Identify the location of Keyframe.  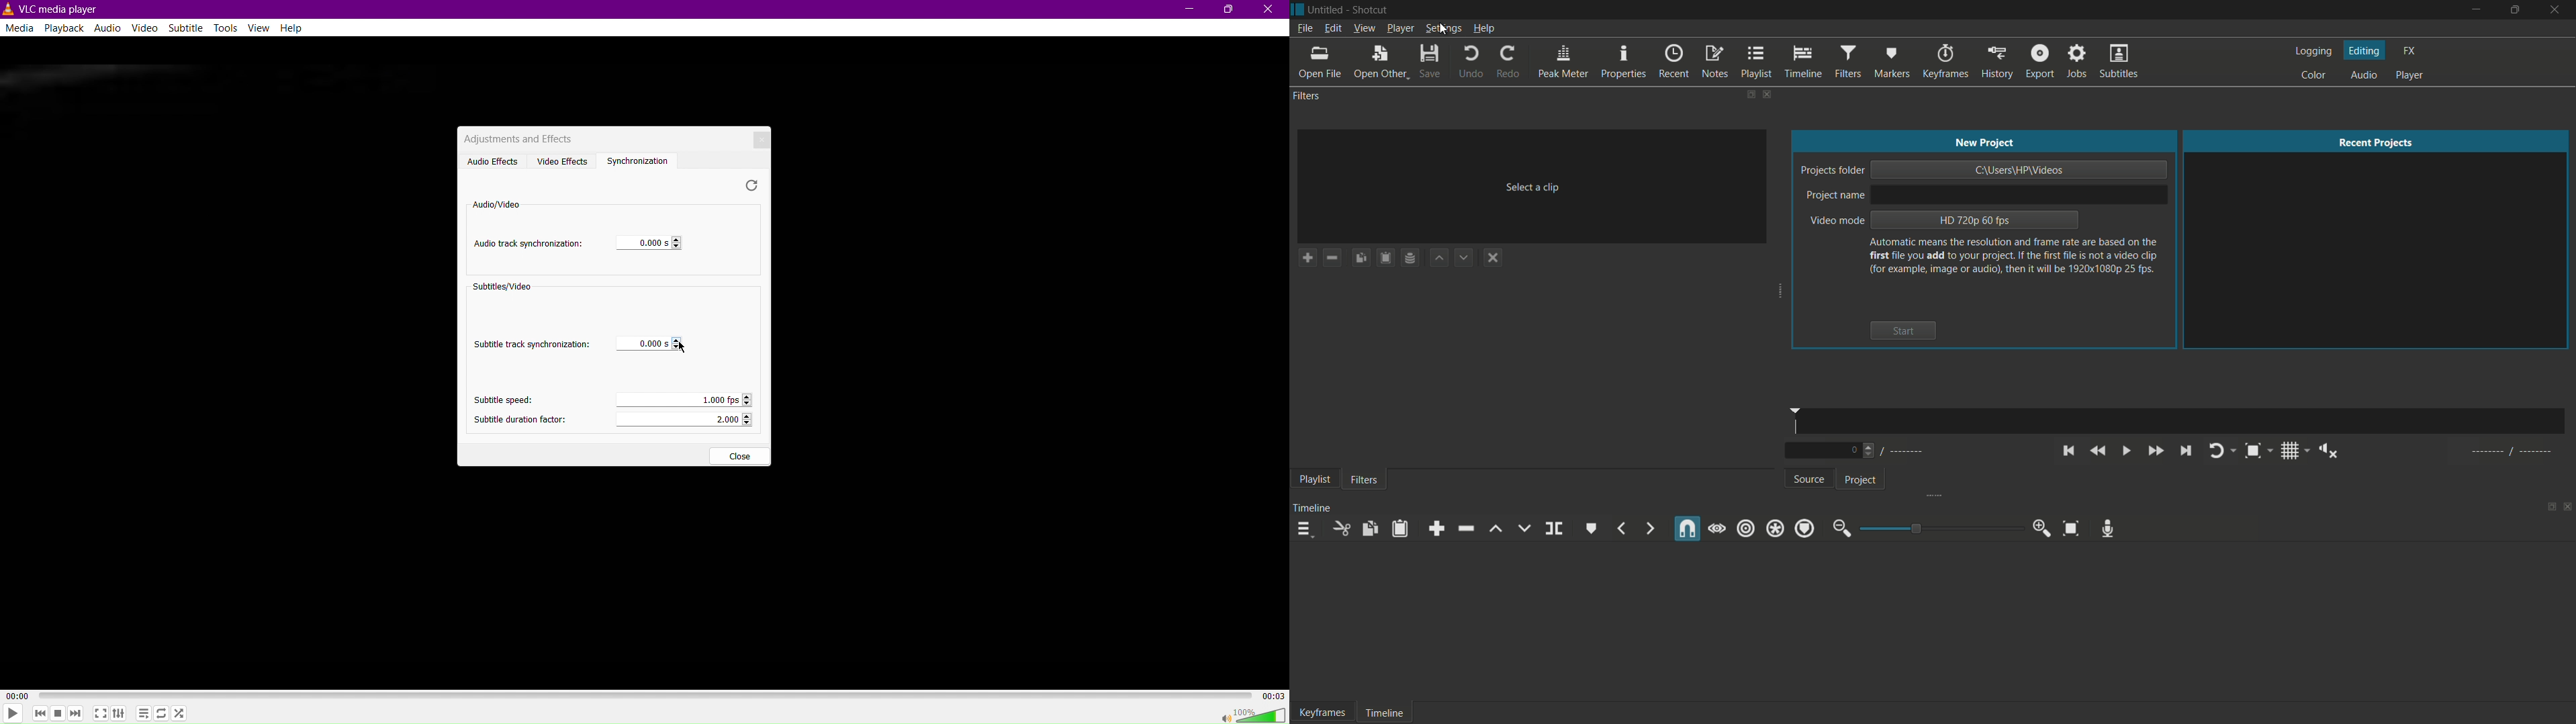
(1318, 711).